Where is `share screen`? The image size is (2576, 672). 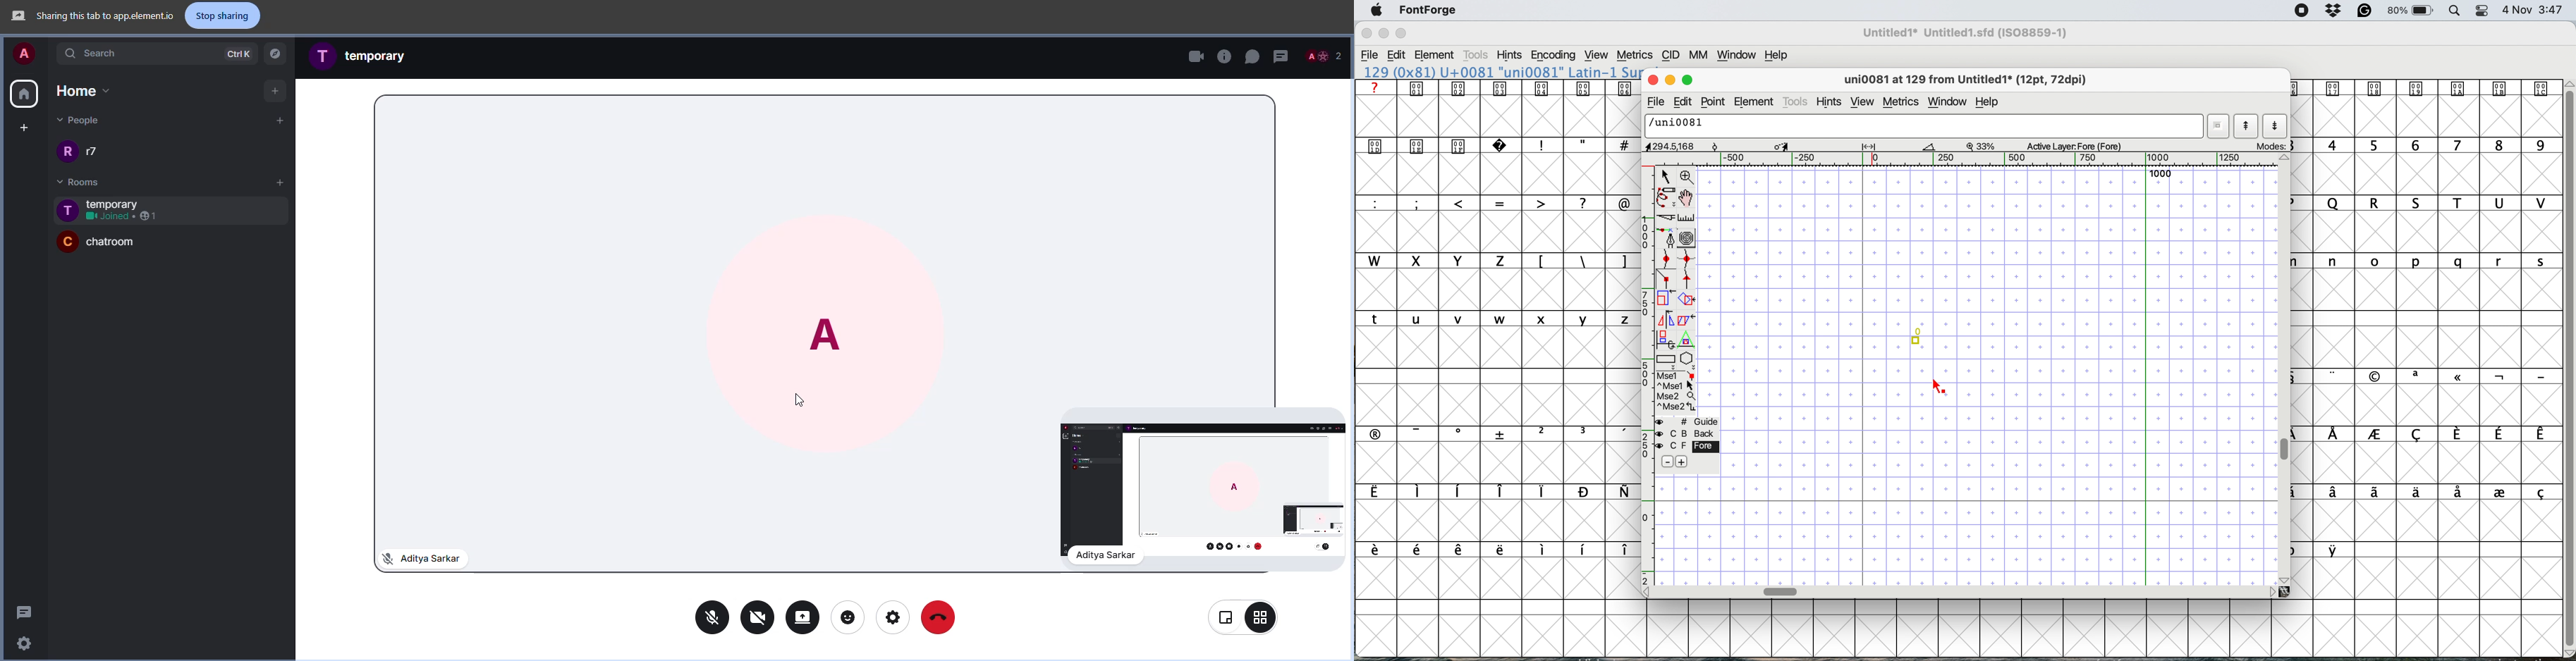 share screen is located at coordinates (802, 617).